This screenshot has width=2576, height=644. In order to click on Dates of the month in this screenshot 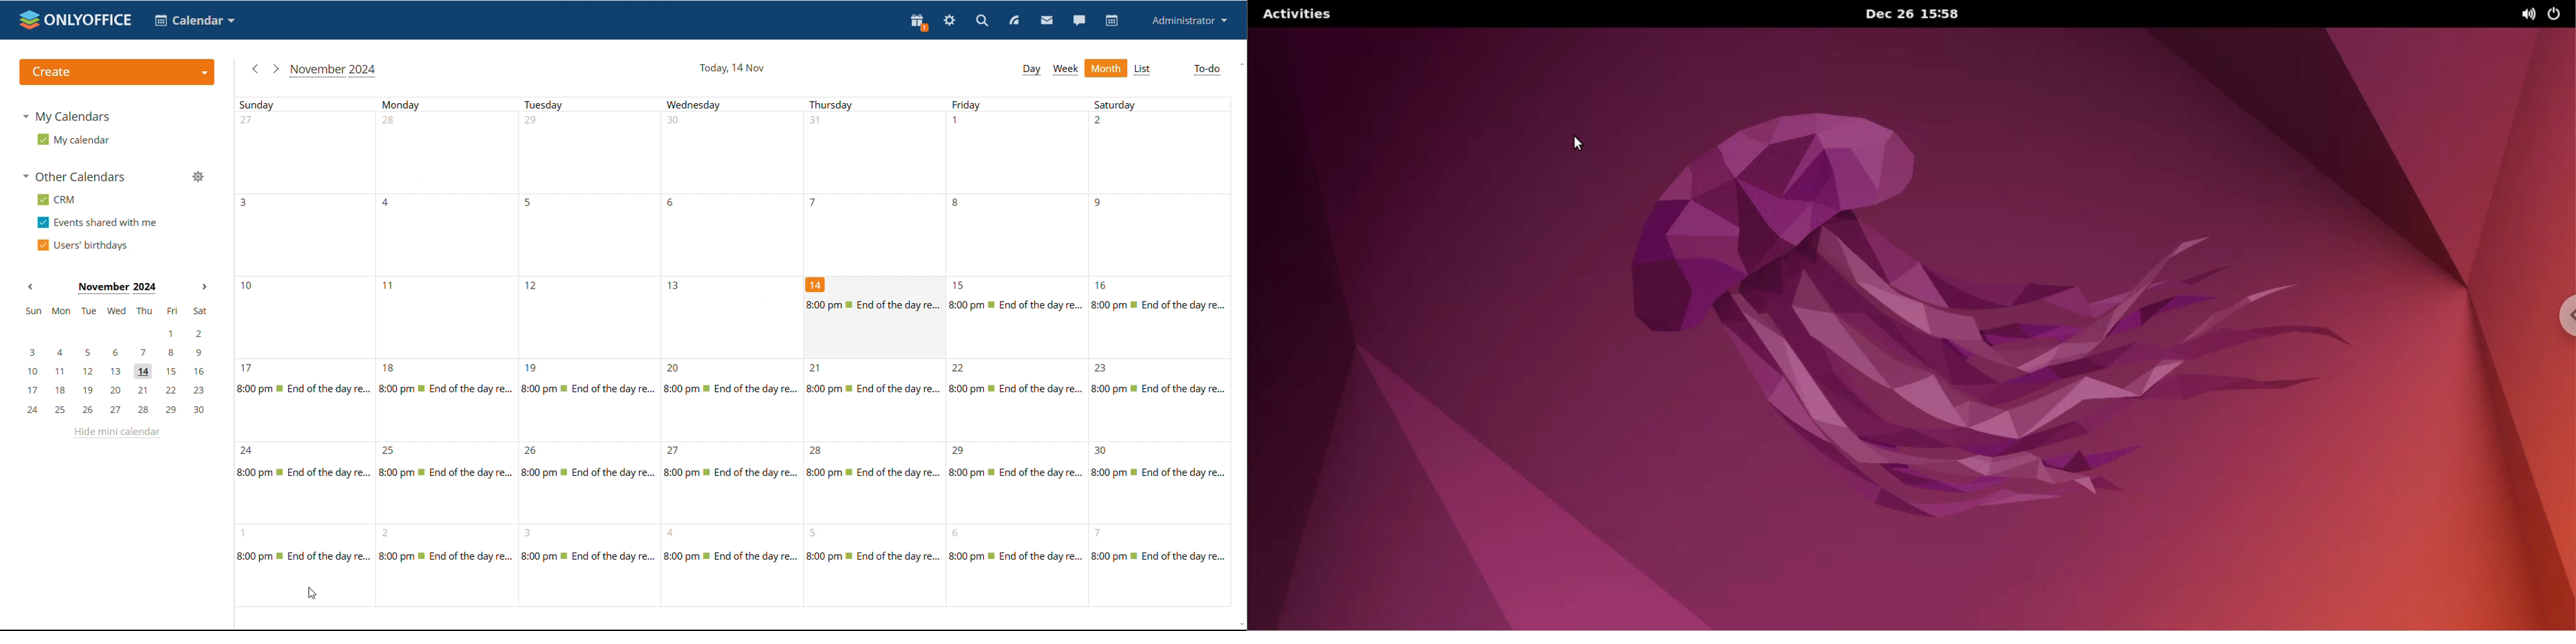, I will do `click(524, 317)`.